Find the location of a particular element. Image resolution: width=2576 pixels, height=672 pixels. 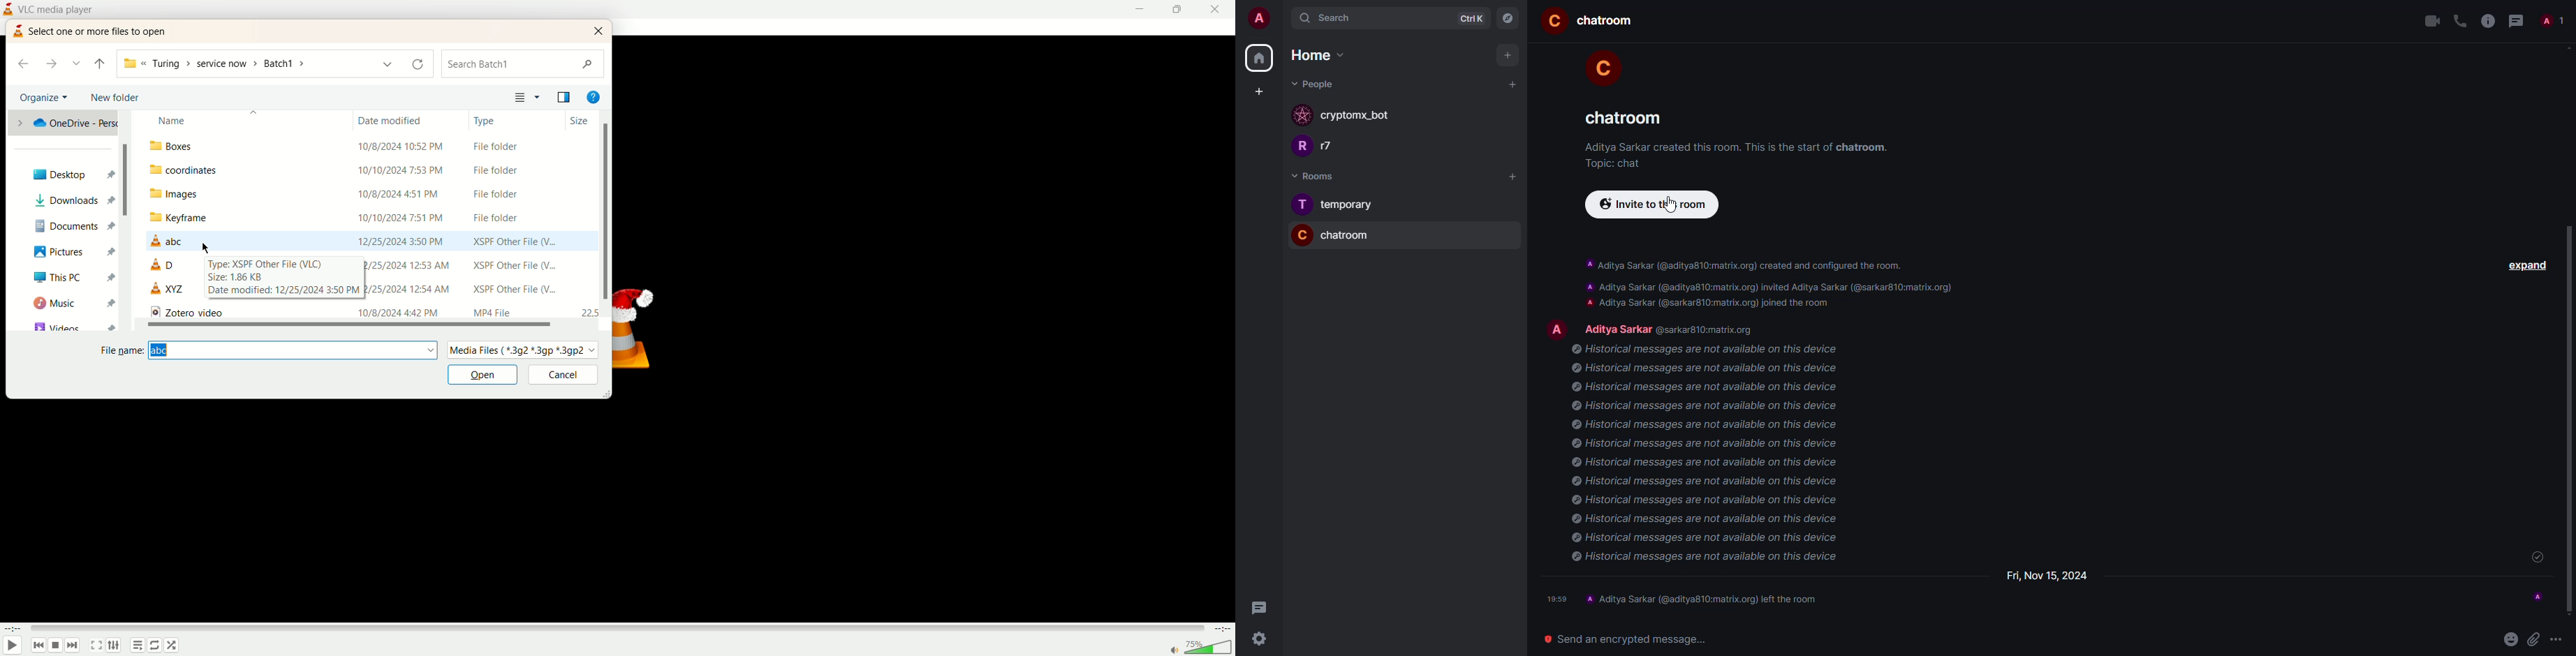

VLC media payer is located at coordinates (60, 8).